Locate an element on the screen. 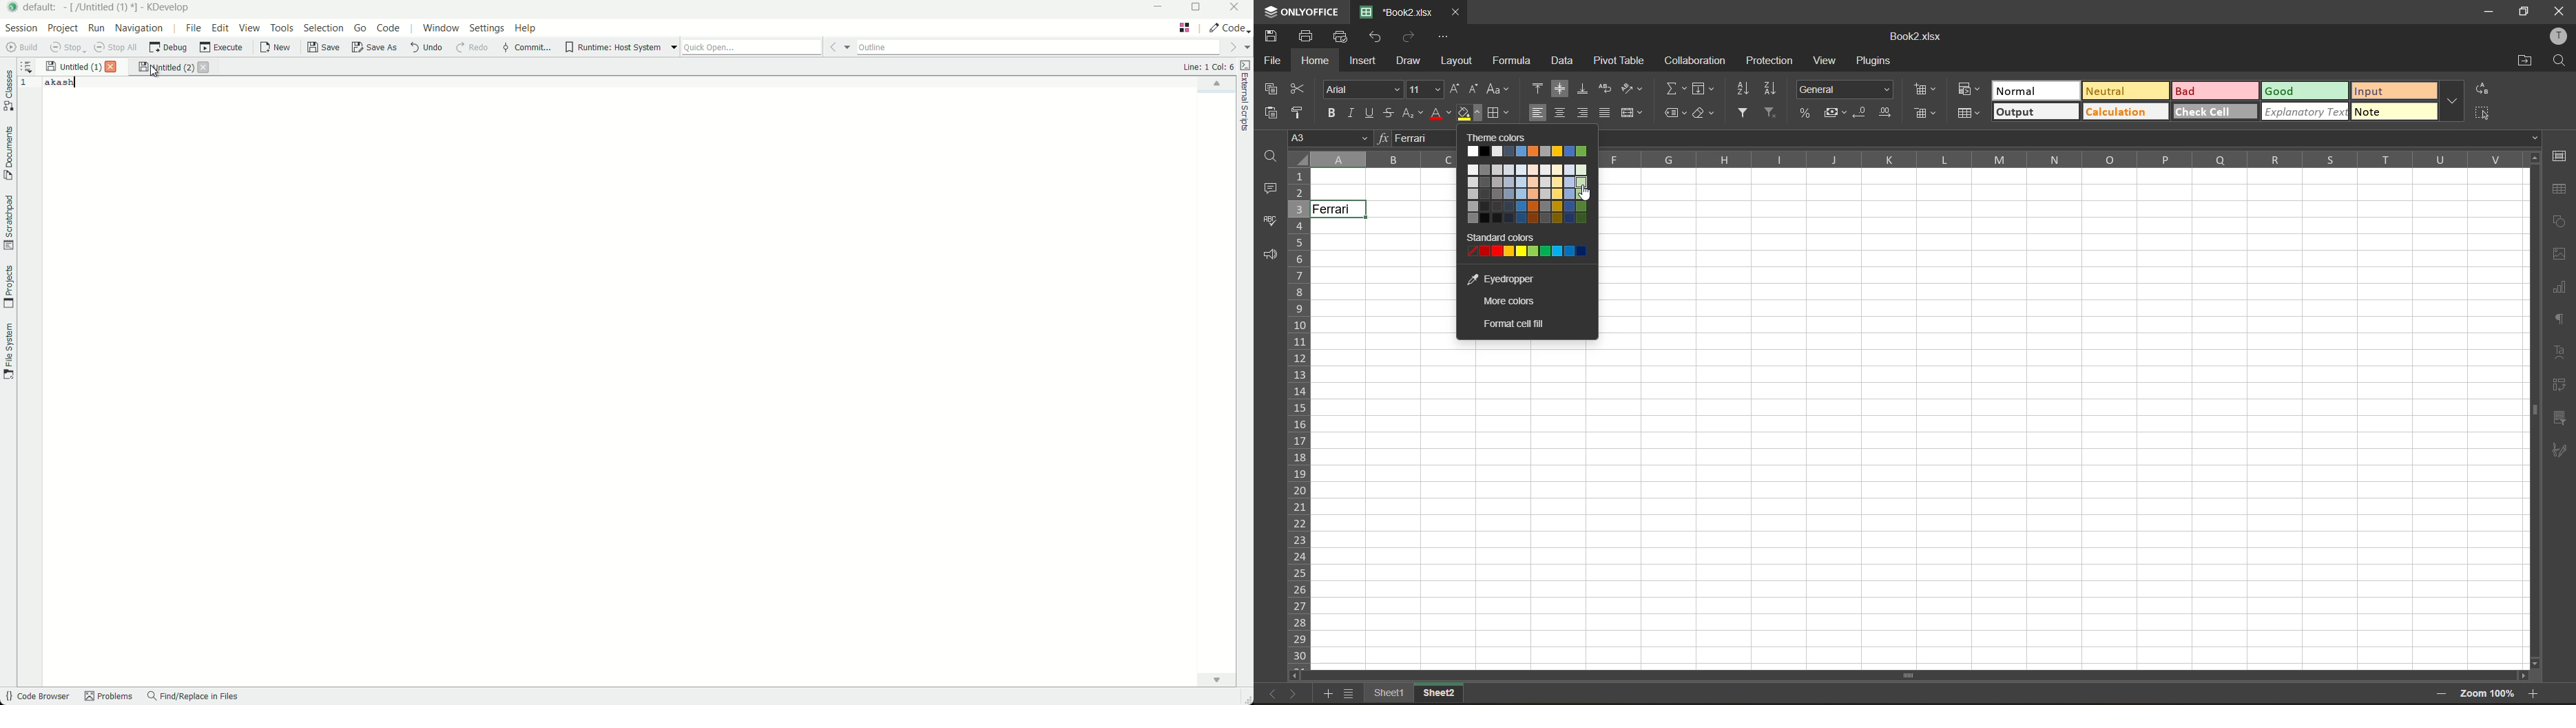  previous is located at coordinates (1269, 693).